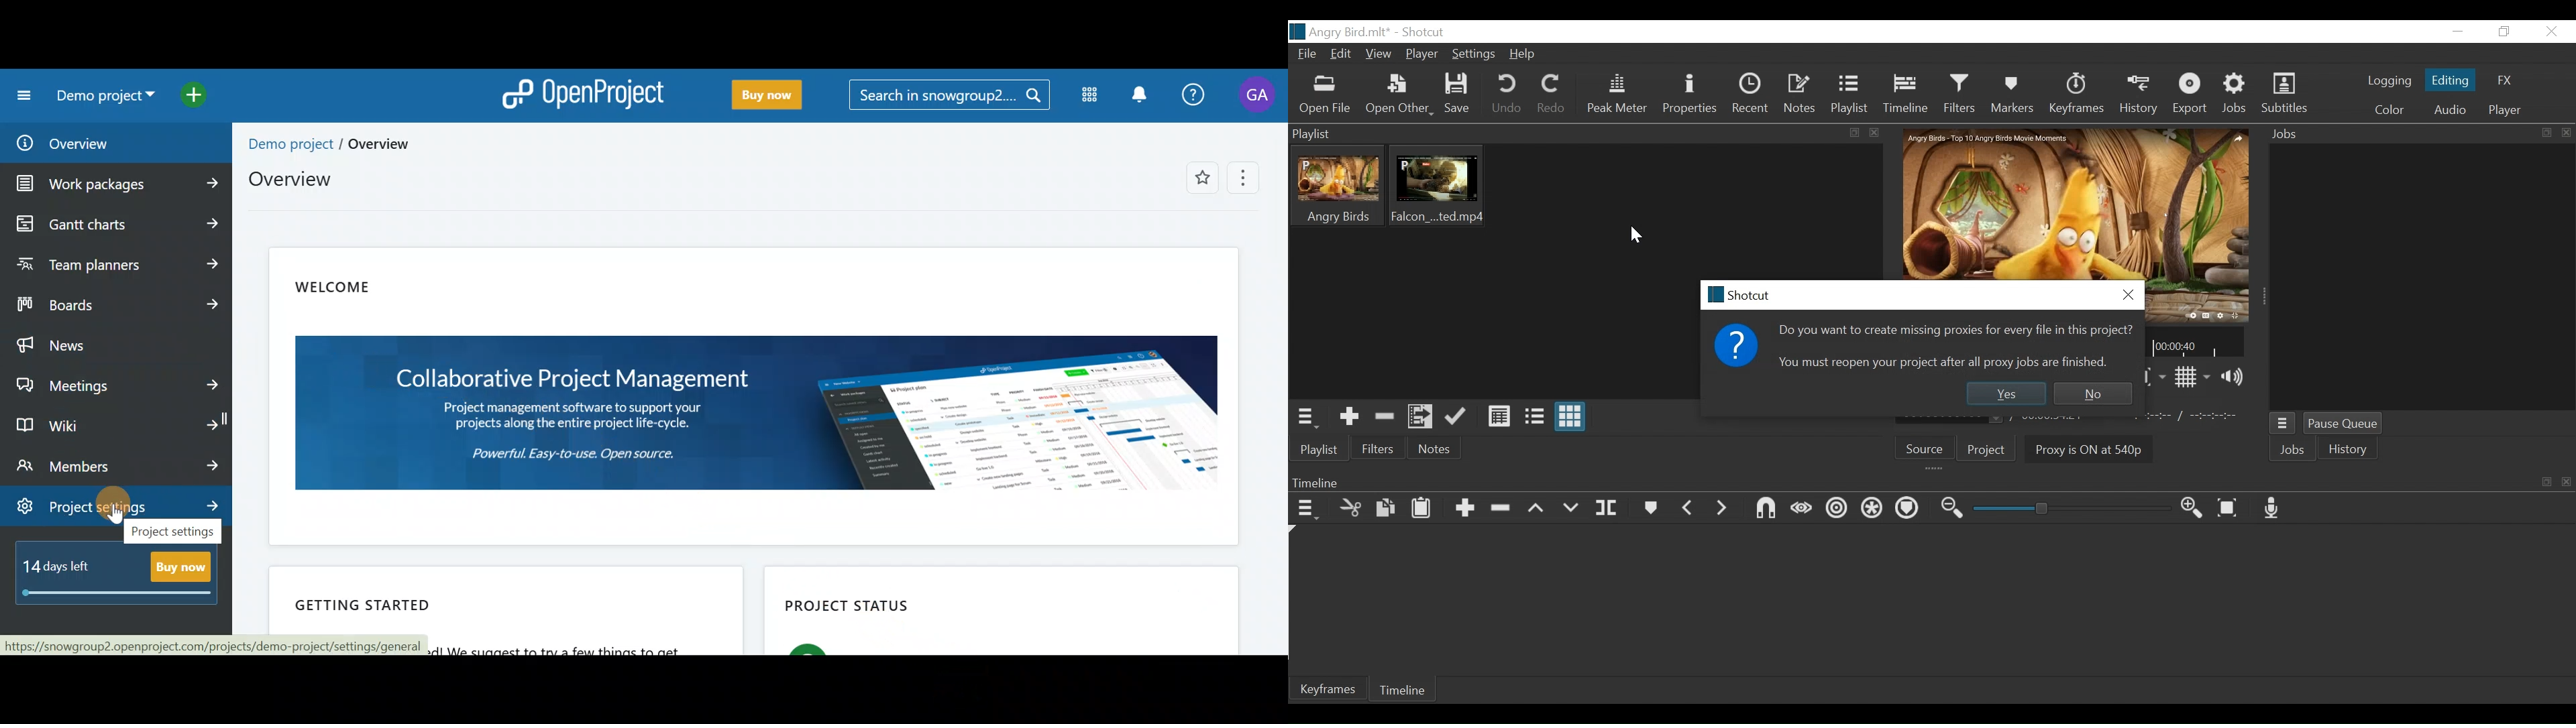  I want to click on Work packages, so click(113, 182).